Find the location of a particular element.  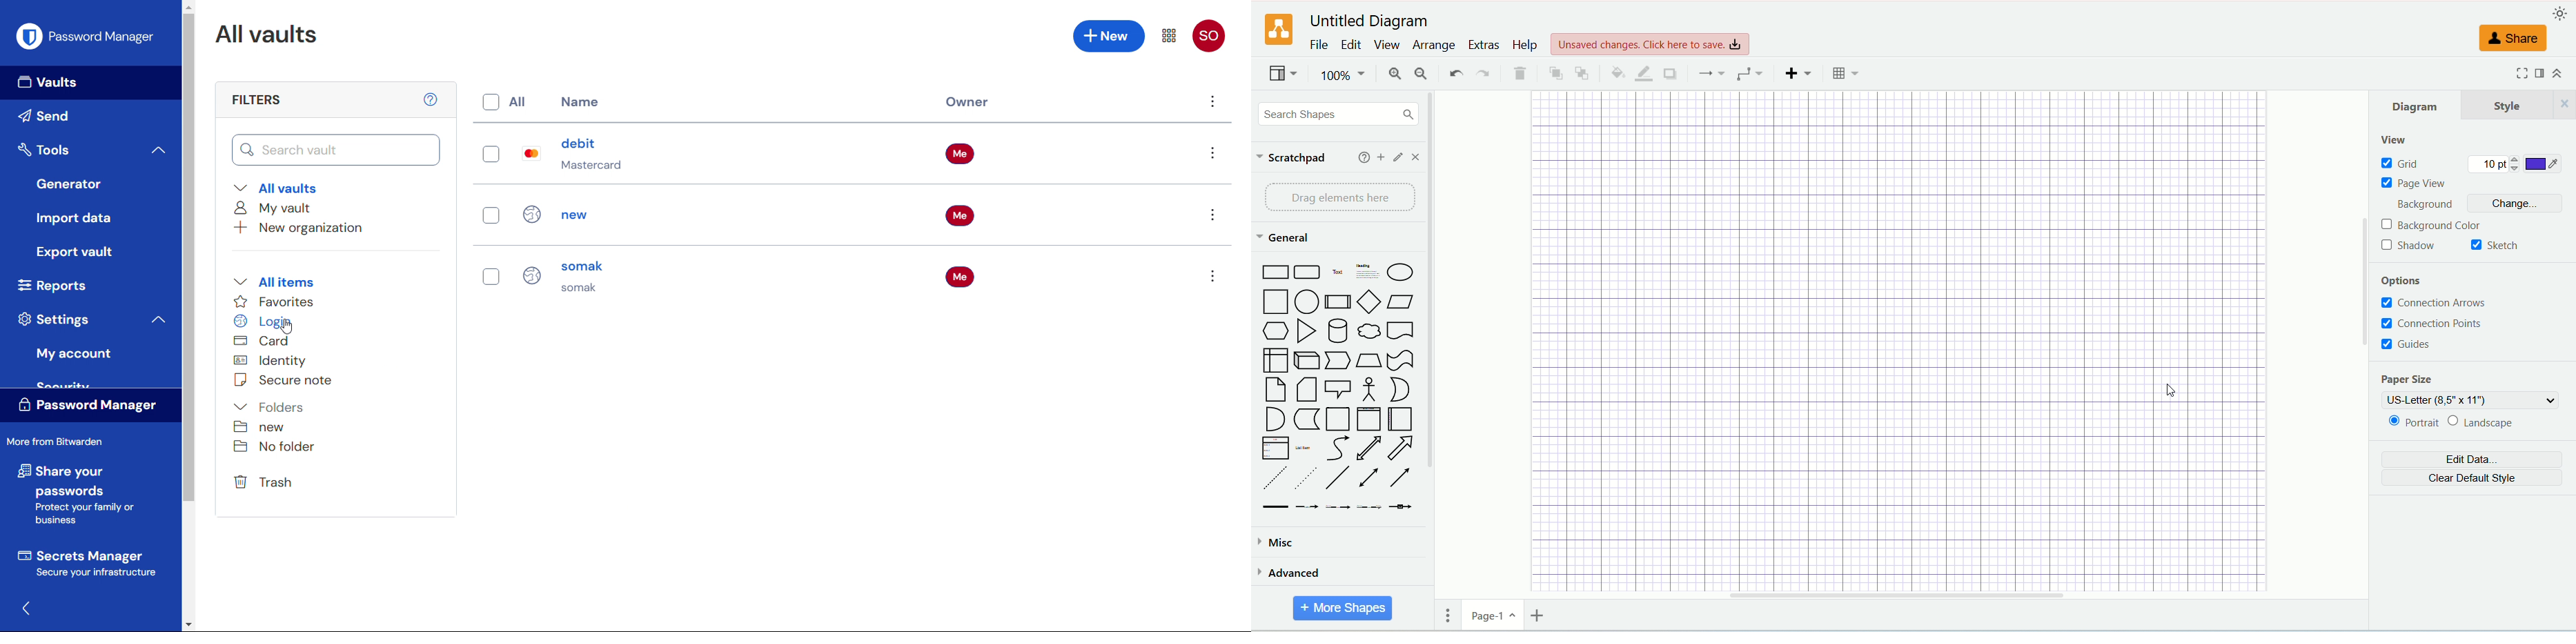

Document  is located at coordinates (1402, 333).